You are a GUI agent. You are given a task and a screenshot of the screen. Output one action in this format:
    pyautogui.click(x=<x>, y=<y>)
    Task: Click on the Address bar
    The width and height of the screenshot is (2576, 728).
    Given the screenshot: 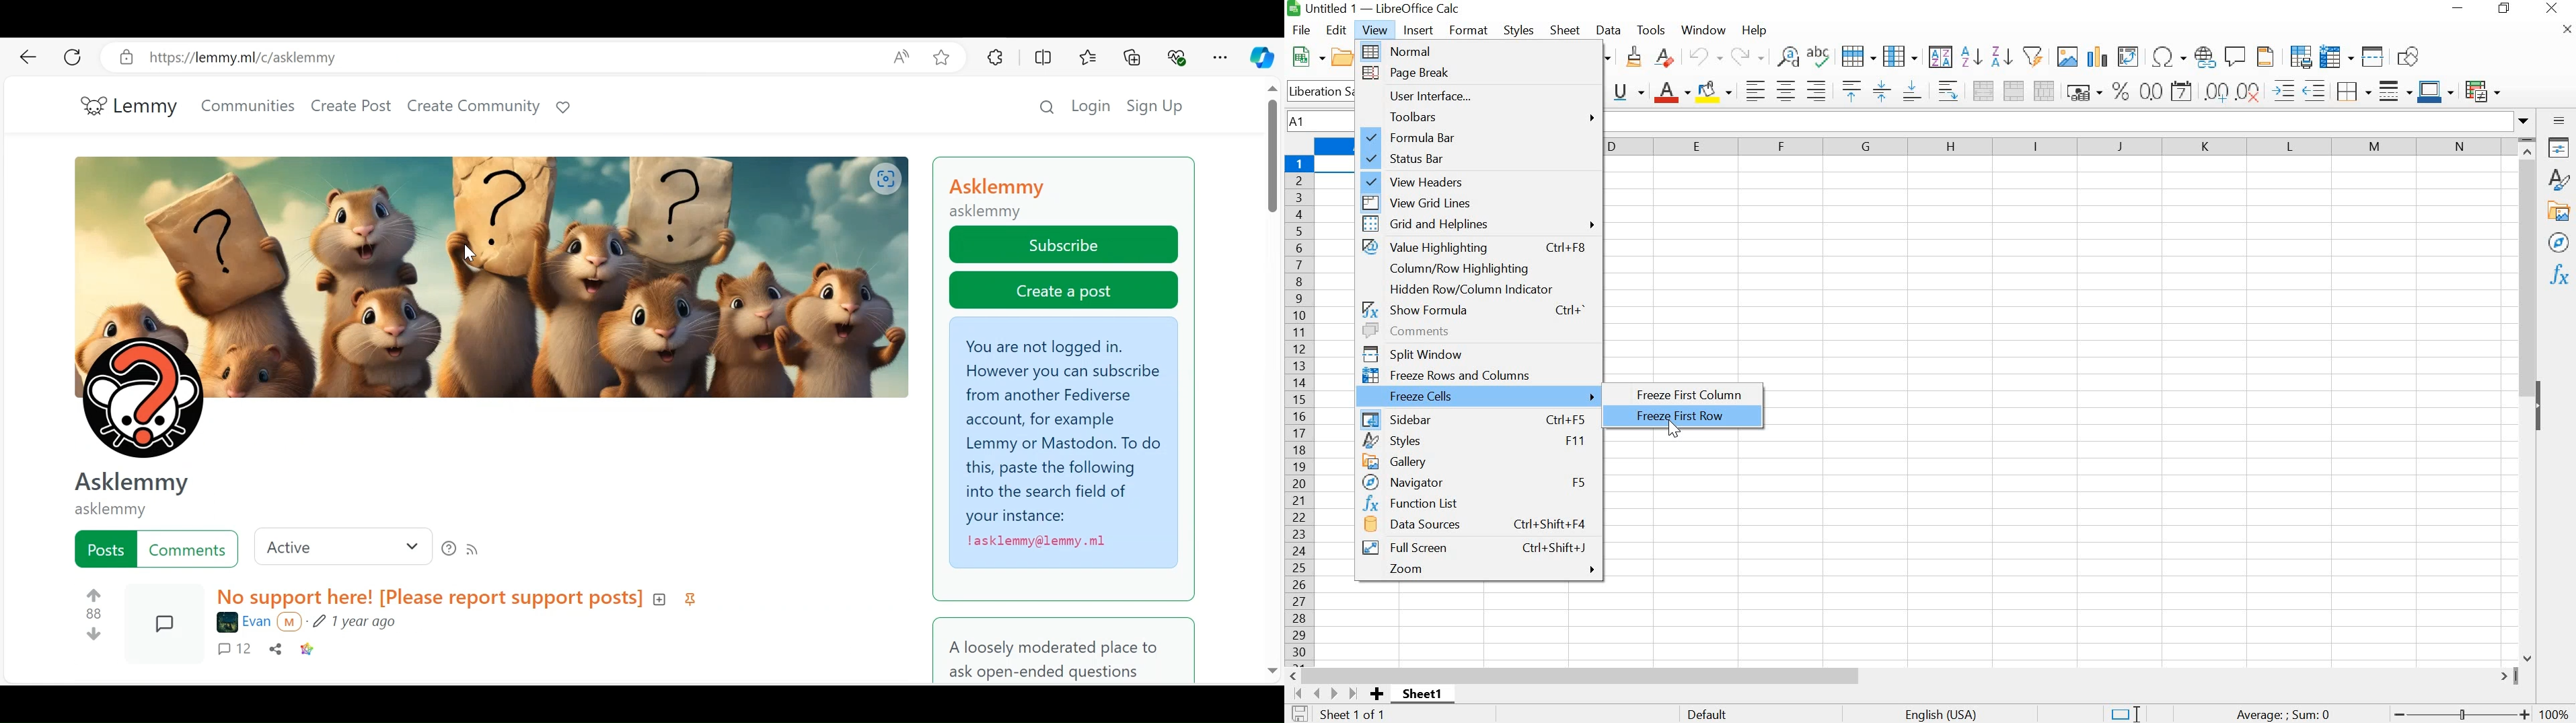 What is the action you would take?
    pyautogui.click(x=517, y=58)
    